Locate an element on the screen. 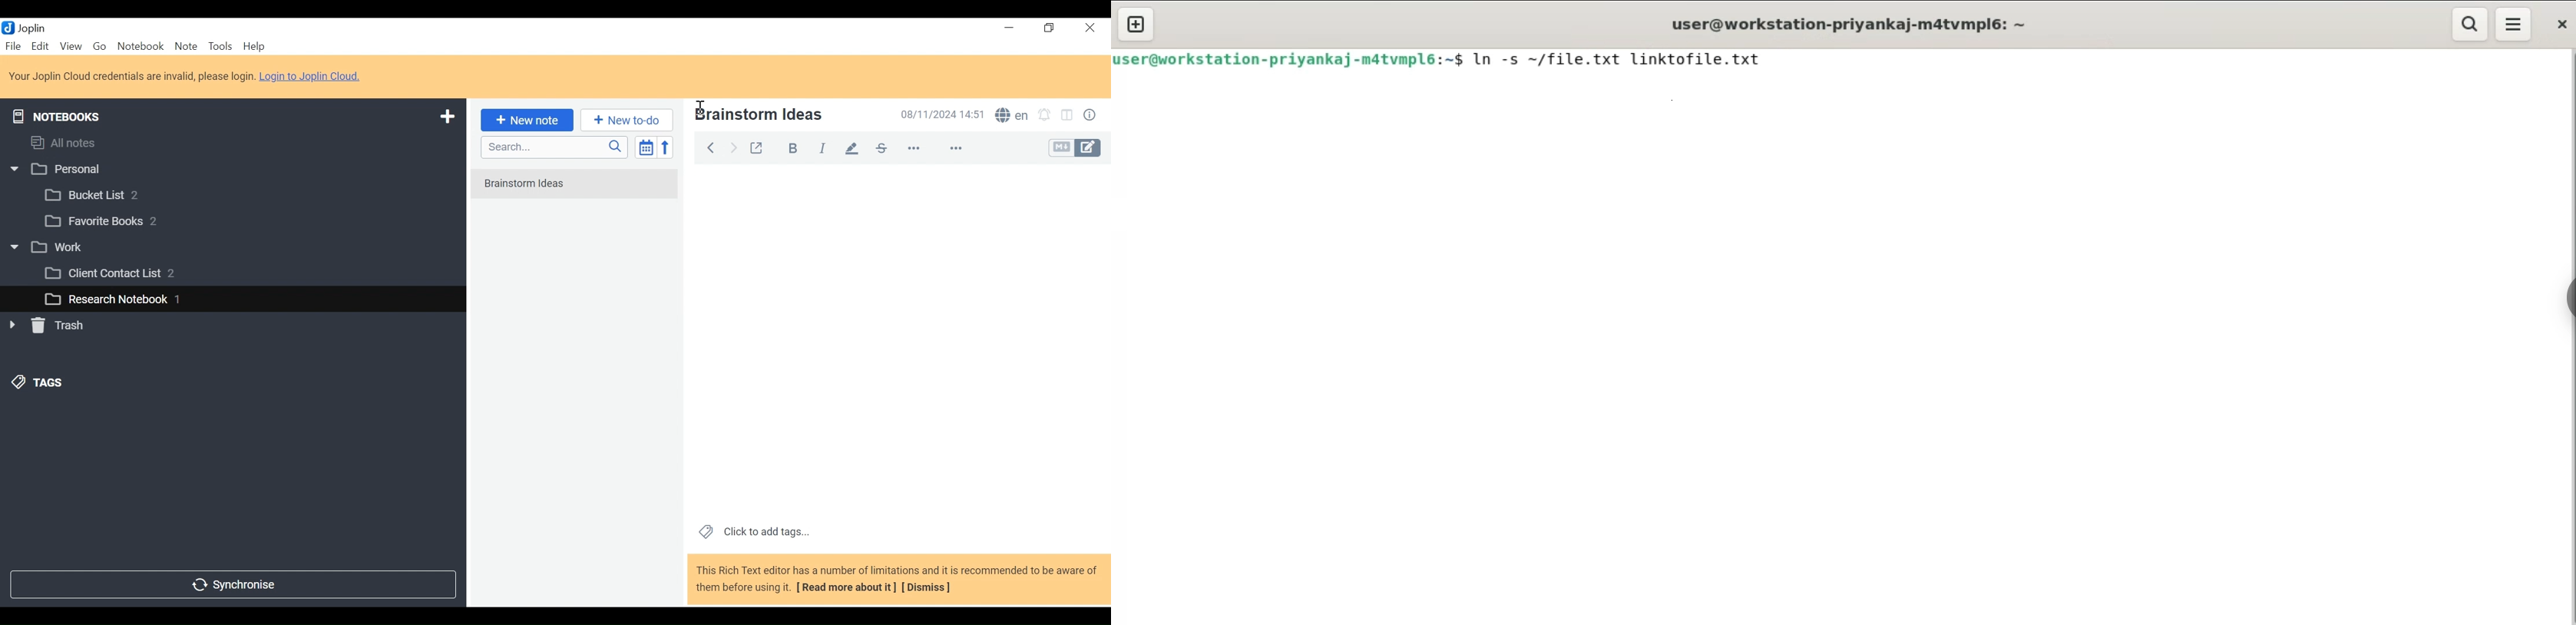 The image size is (2576, 644). Note is located at coordinates (186, 46).